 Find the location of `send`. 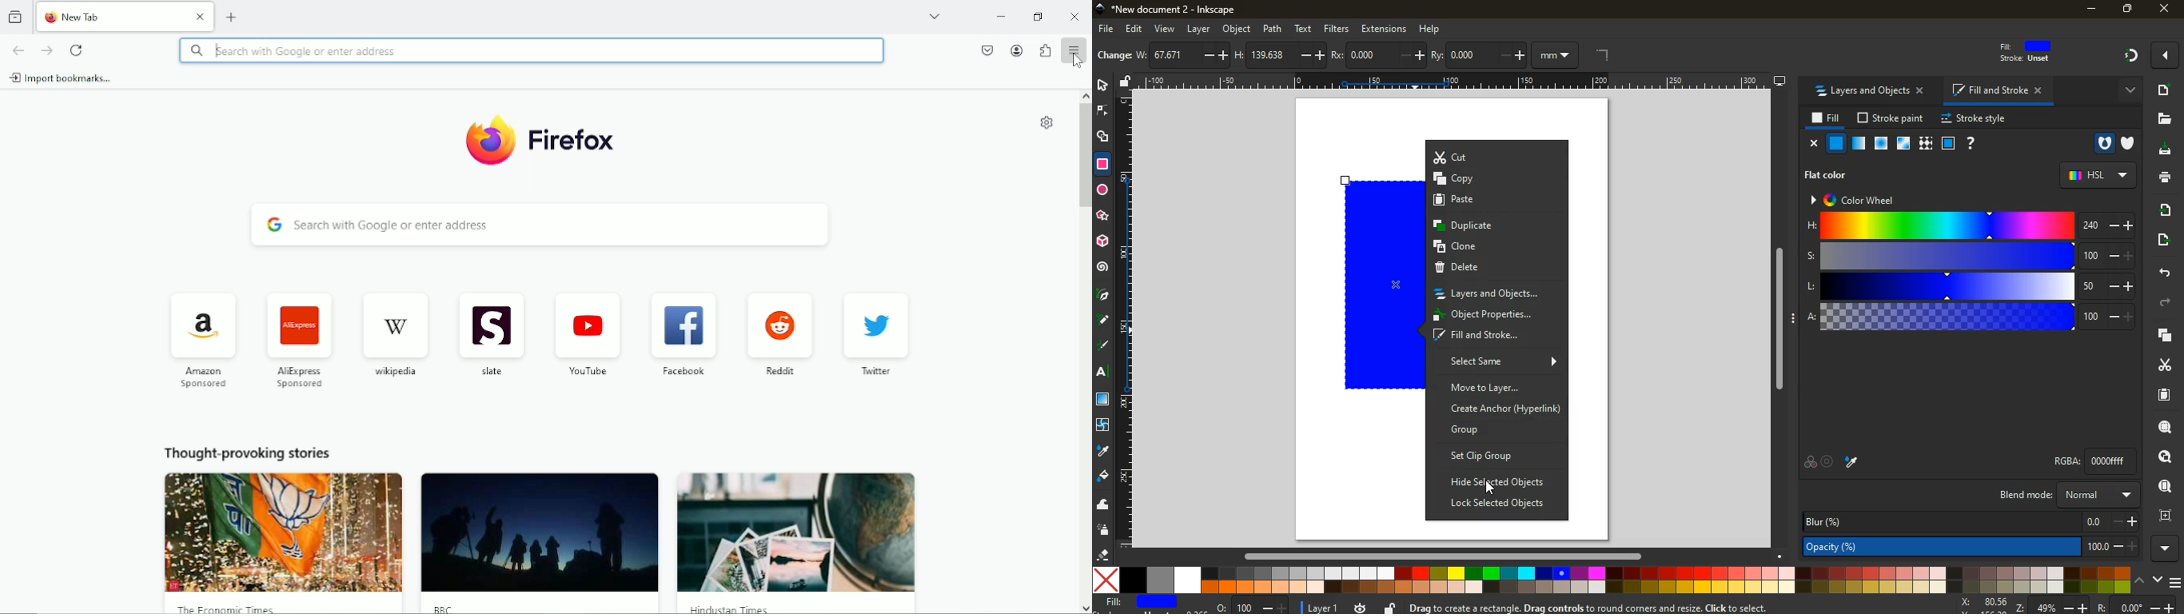

send is located at coordinates (2160, 241).